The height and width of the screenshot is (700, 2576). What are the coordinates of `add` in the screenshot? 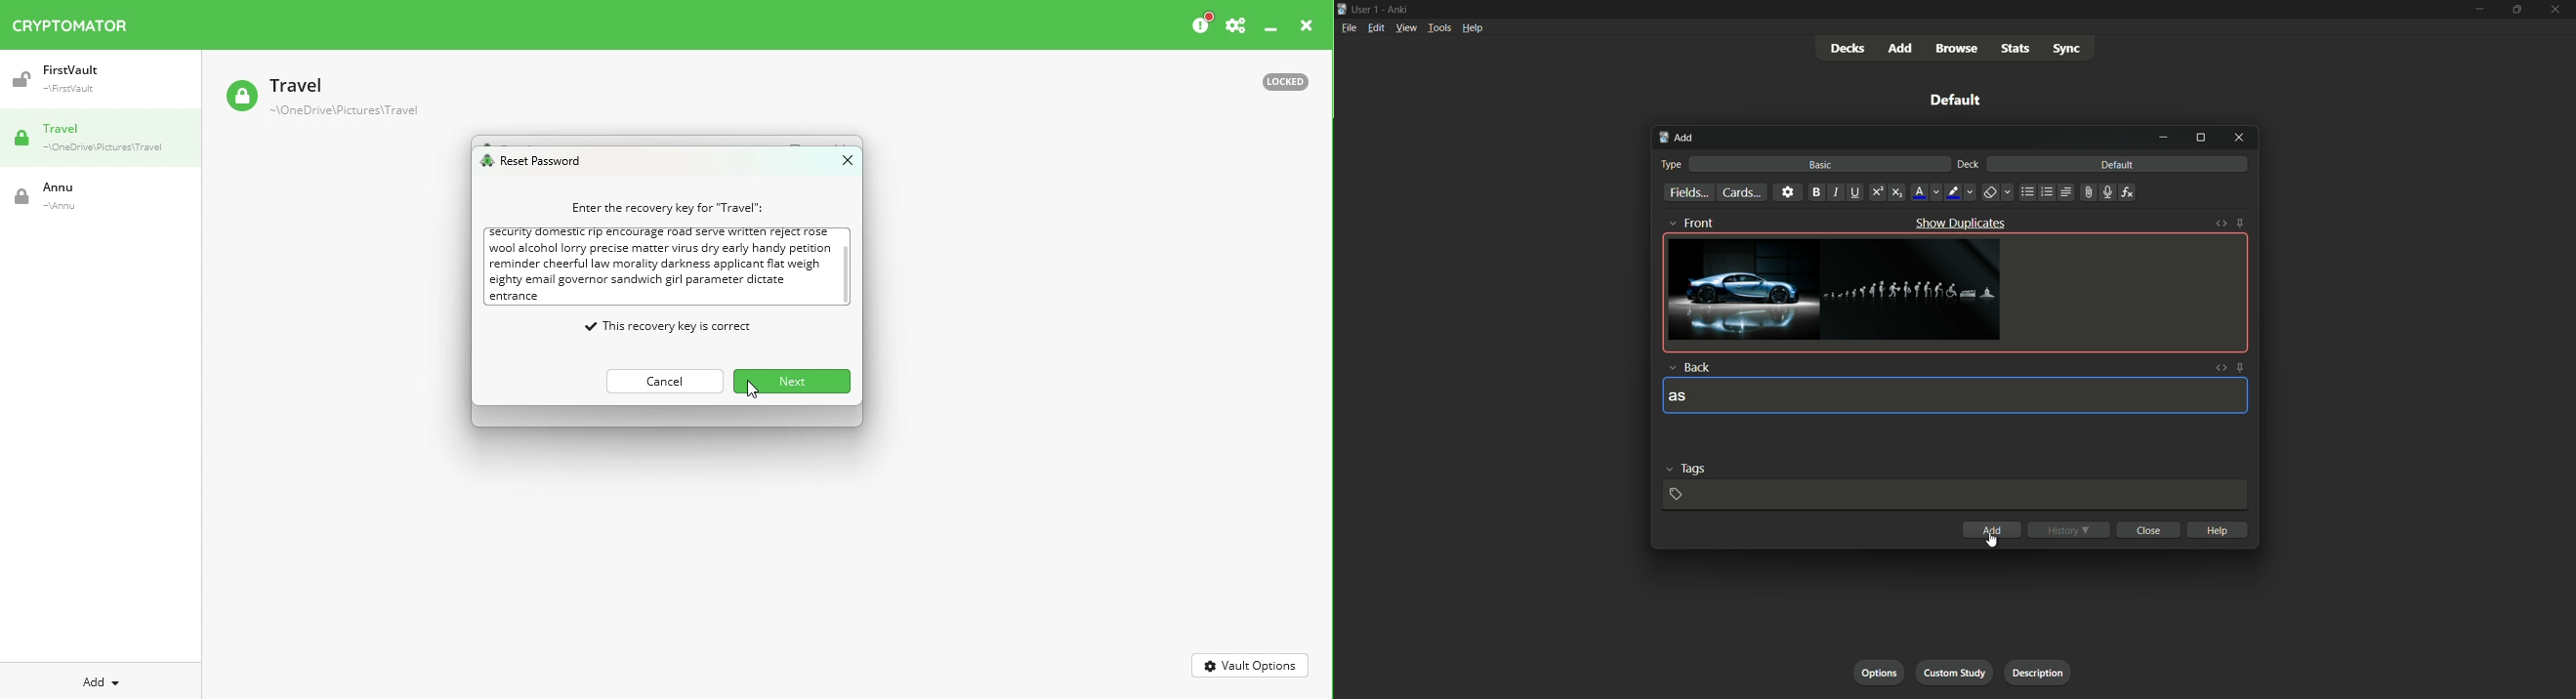 It's located at (1992, 529).